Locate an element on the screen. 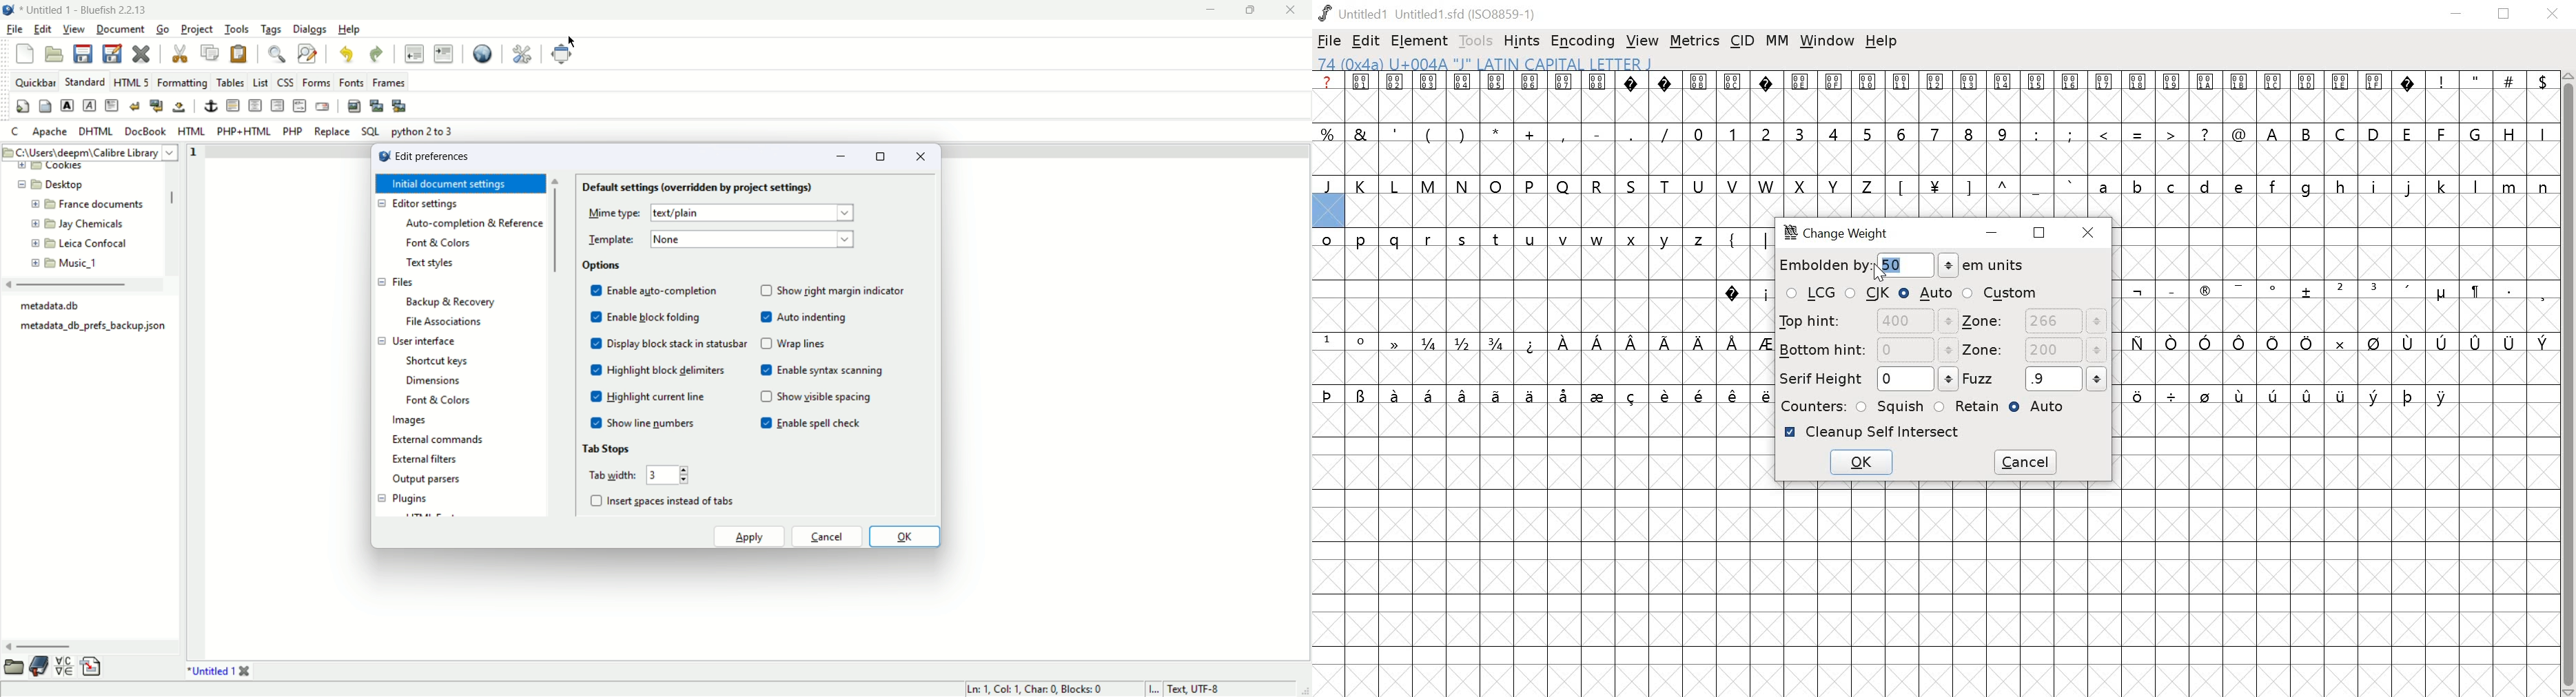 This screenshot has width=2576, height=700. tables is located at coordinates (231, 83).